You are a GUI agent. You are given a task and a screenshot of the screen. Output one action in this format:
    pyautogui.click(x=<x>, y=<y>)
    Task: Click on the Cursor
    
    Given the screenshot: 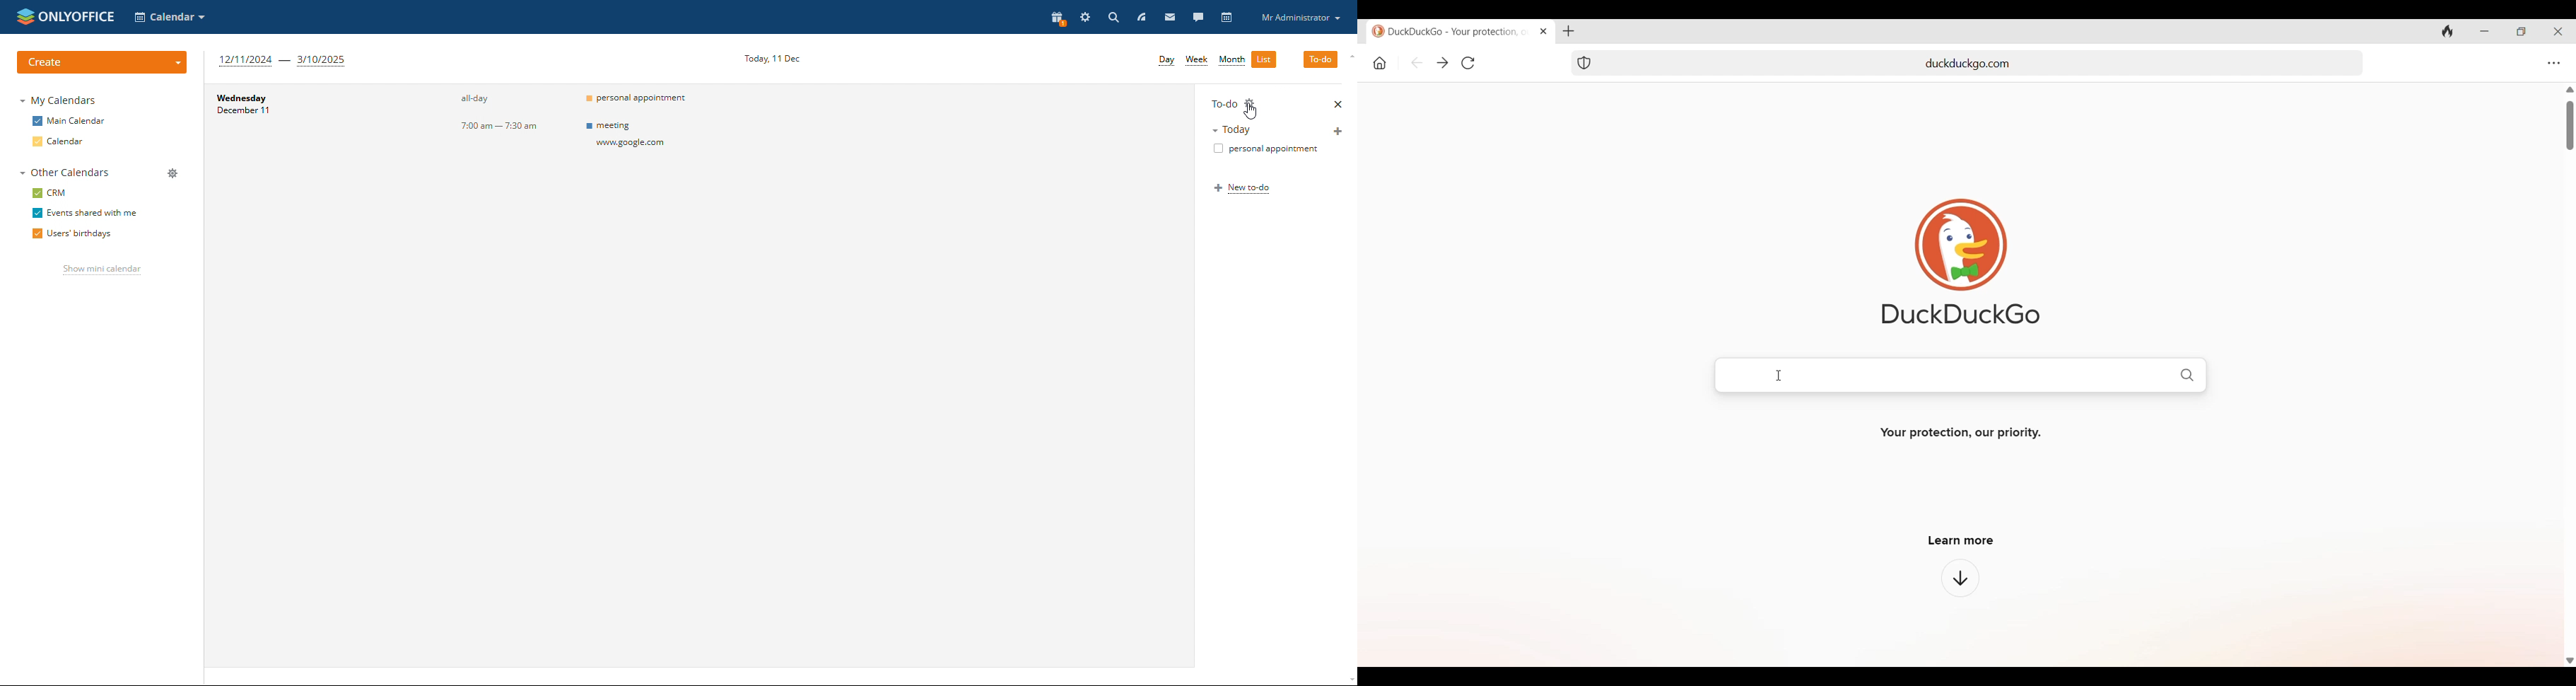 What is the action you would take?
    pyautogui.click(x=1777, y=375)
    